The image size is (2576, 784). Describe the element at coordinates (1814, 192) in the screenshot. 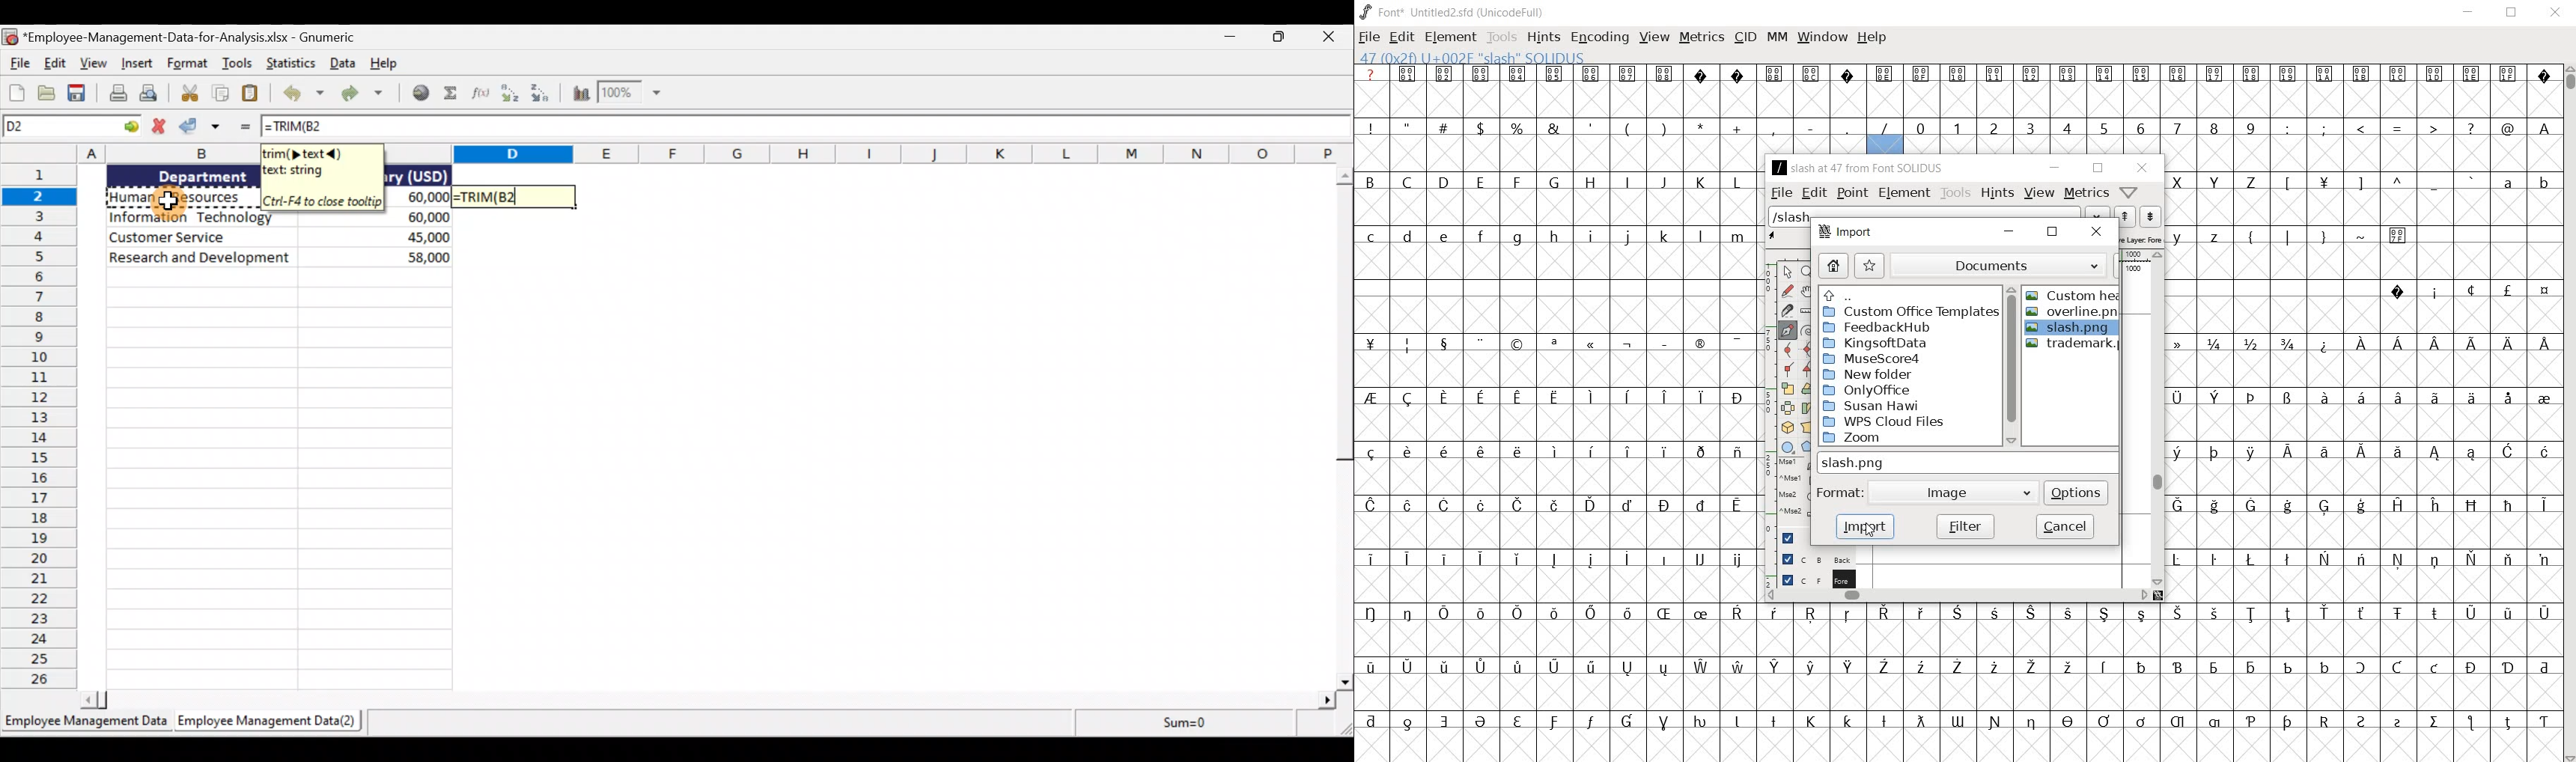

I see `edit` at that location.